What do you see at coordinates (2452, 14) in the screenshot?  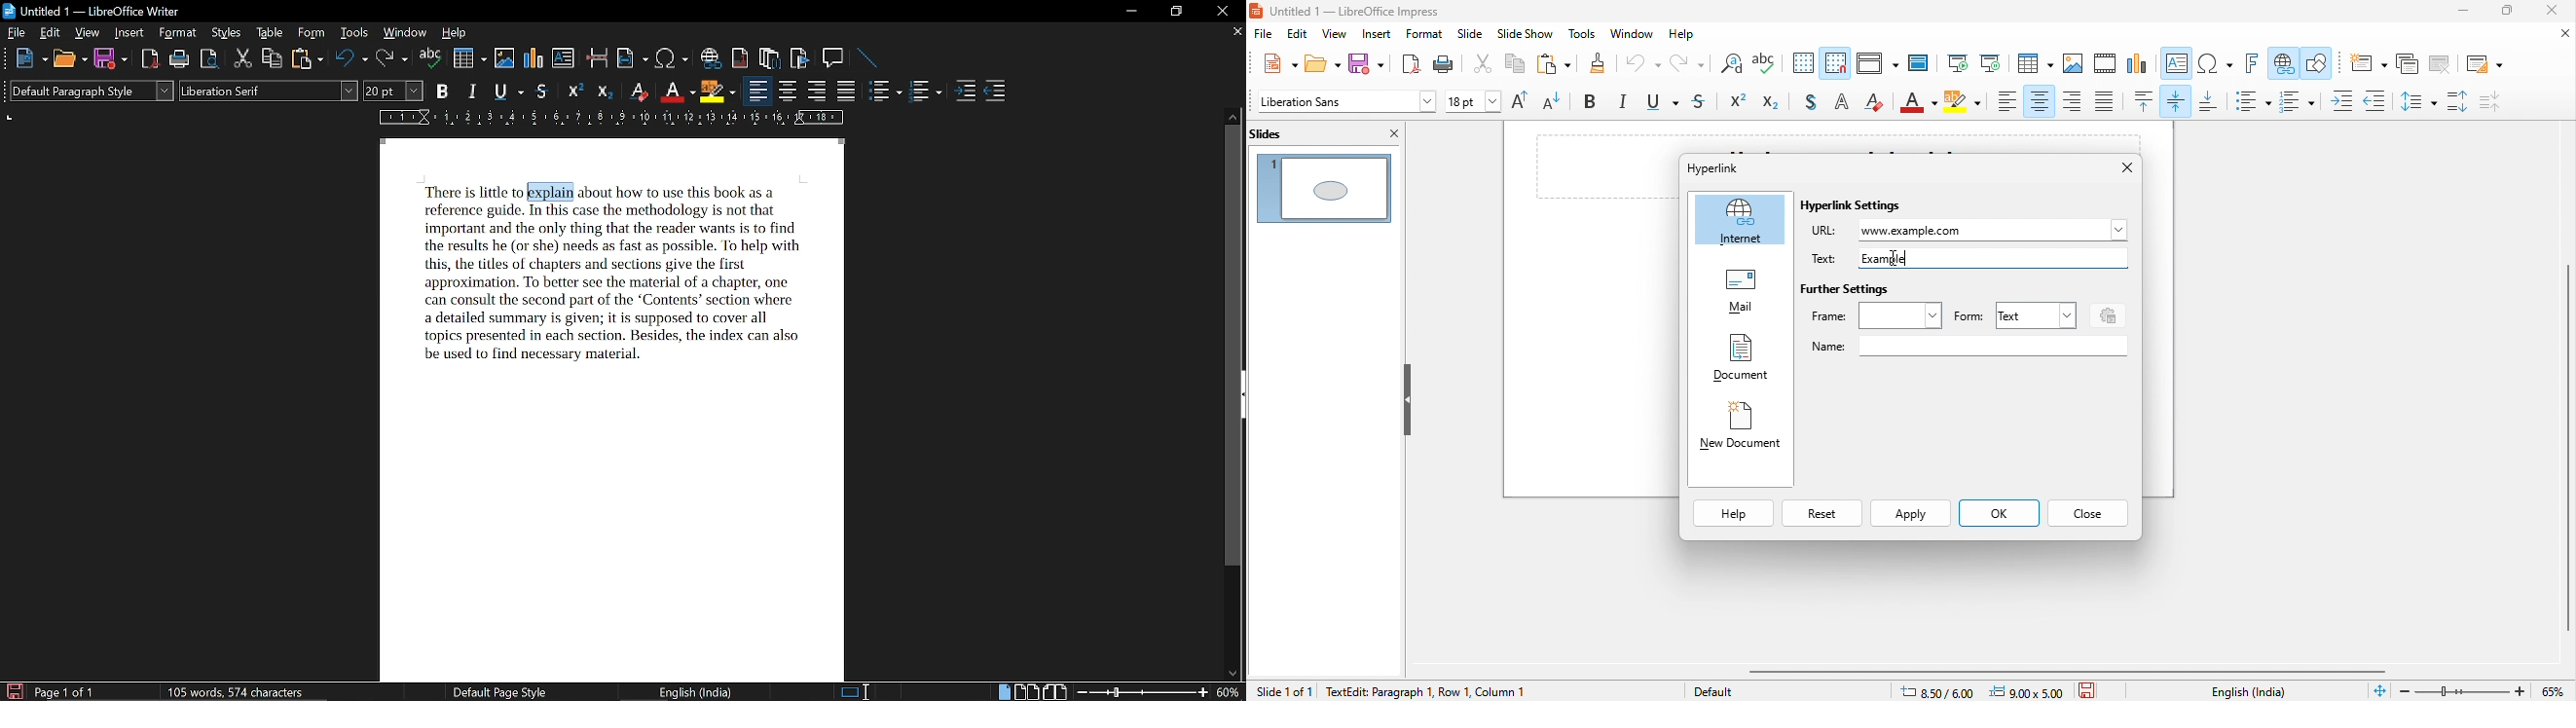 I see `minimize` at bounding box center [2452, 14].